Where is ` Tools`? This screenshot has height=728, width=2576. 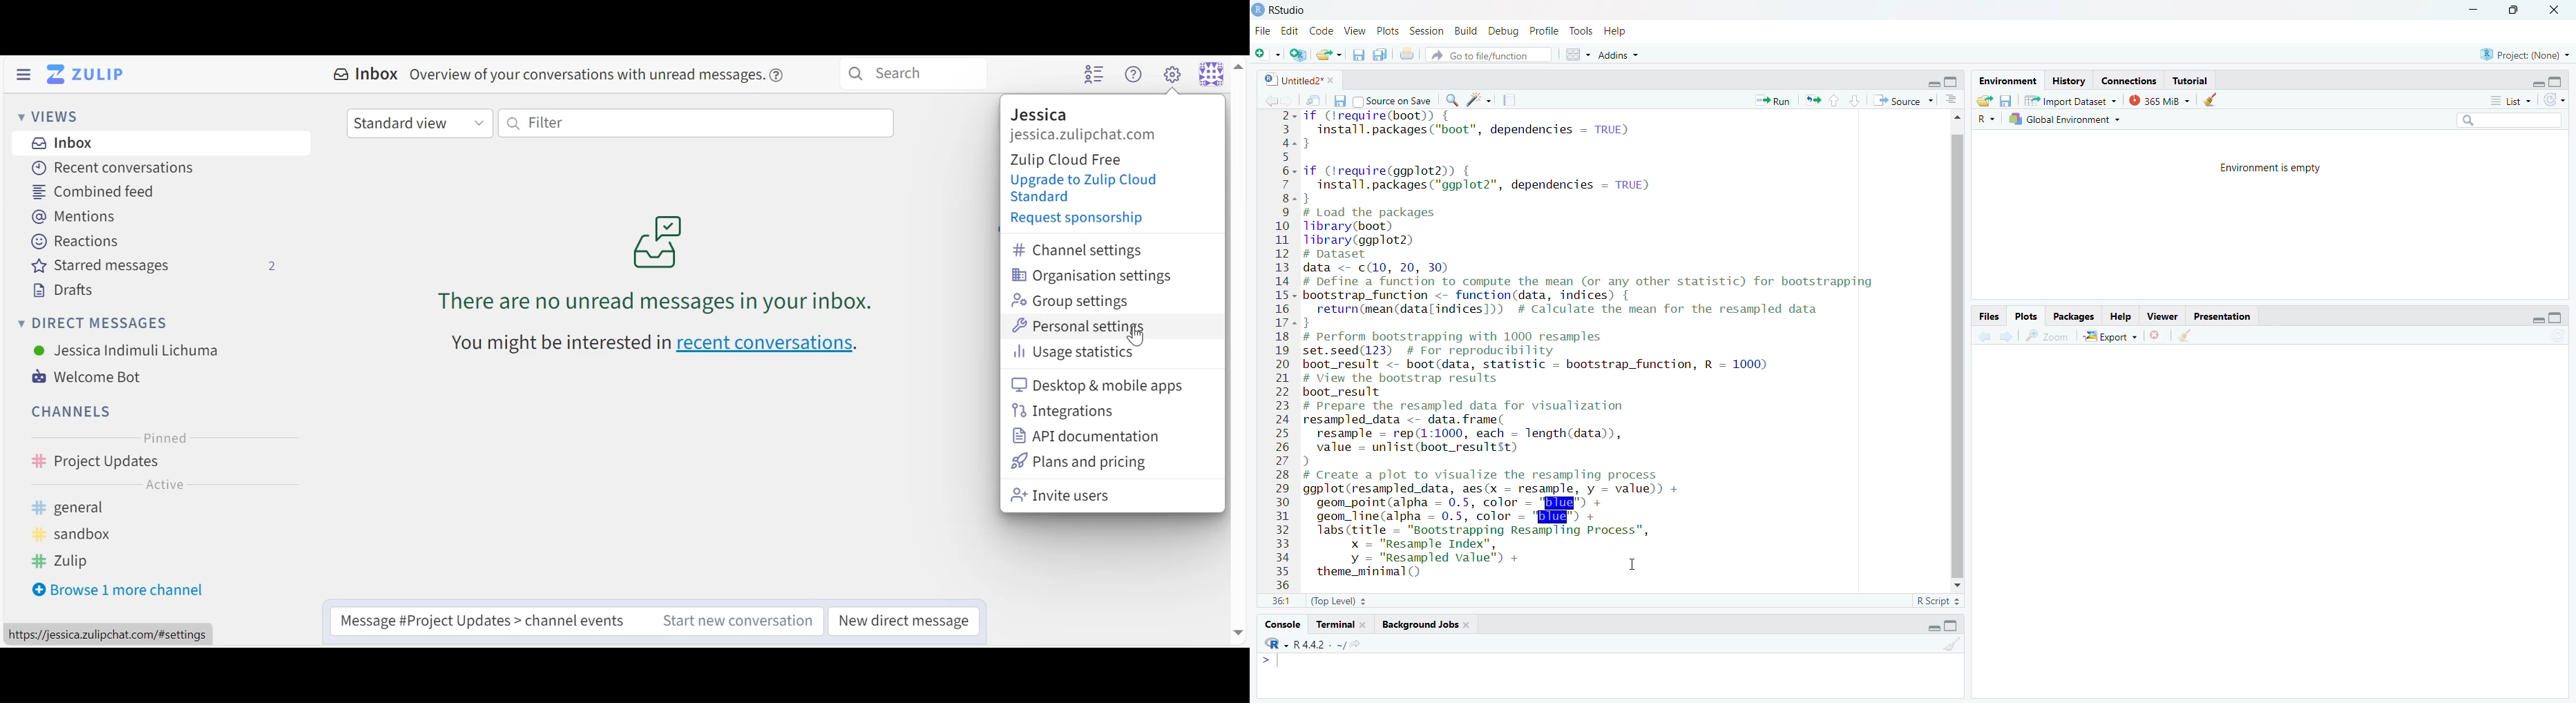  Tools is located at coordinates (1580, 31).